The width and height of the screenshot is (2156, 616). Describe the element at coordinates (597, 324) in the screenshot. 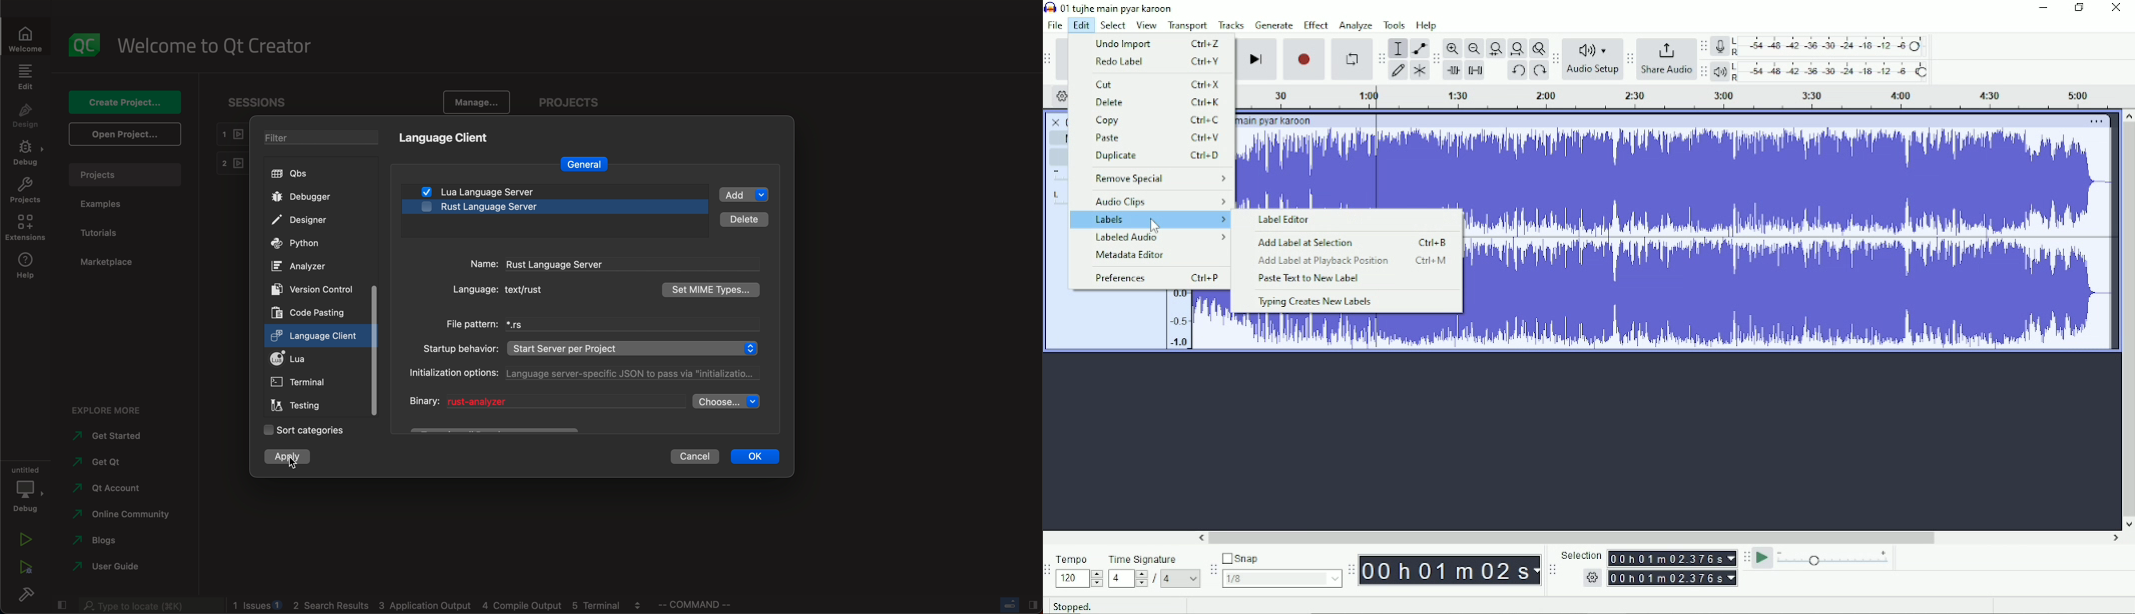

I see `filepattern` at that location.